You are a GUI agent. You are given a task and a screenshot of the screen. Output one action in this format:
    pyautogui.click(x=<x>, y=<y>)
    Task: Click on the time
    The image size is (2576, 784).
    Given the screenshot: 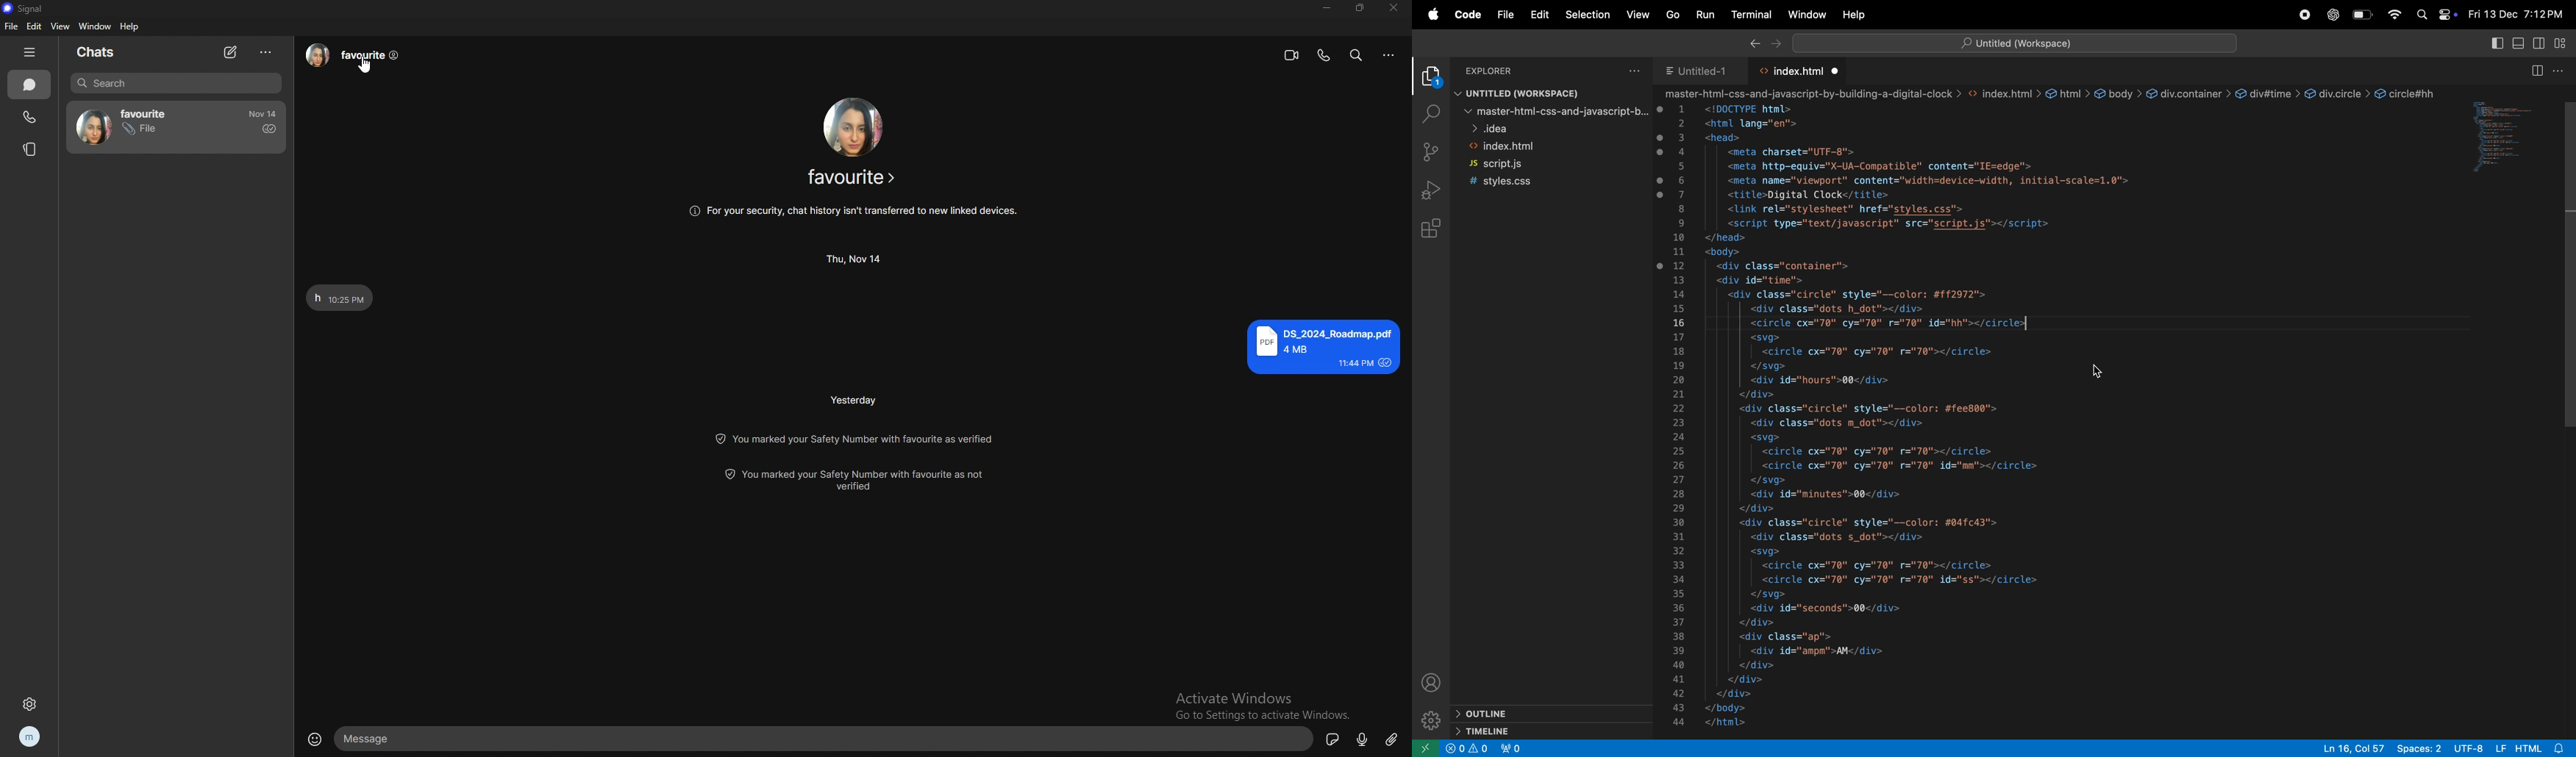 What is the action you would take?
    pyautogui.click(x=854, y=401)
    